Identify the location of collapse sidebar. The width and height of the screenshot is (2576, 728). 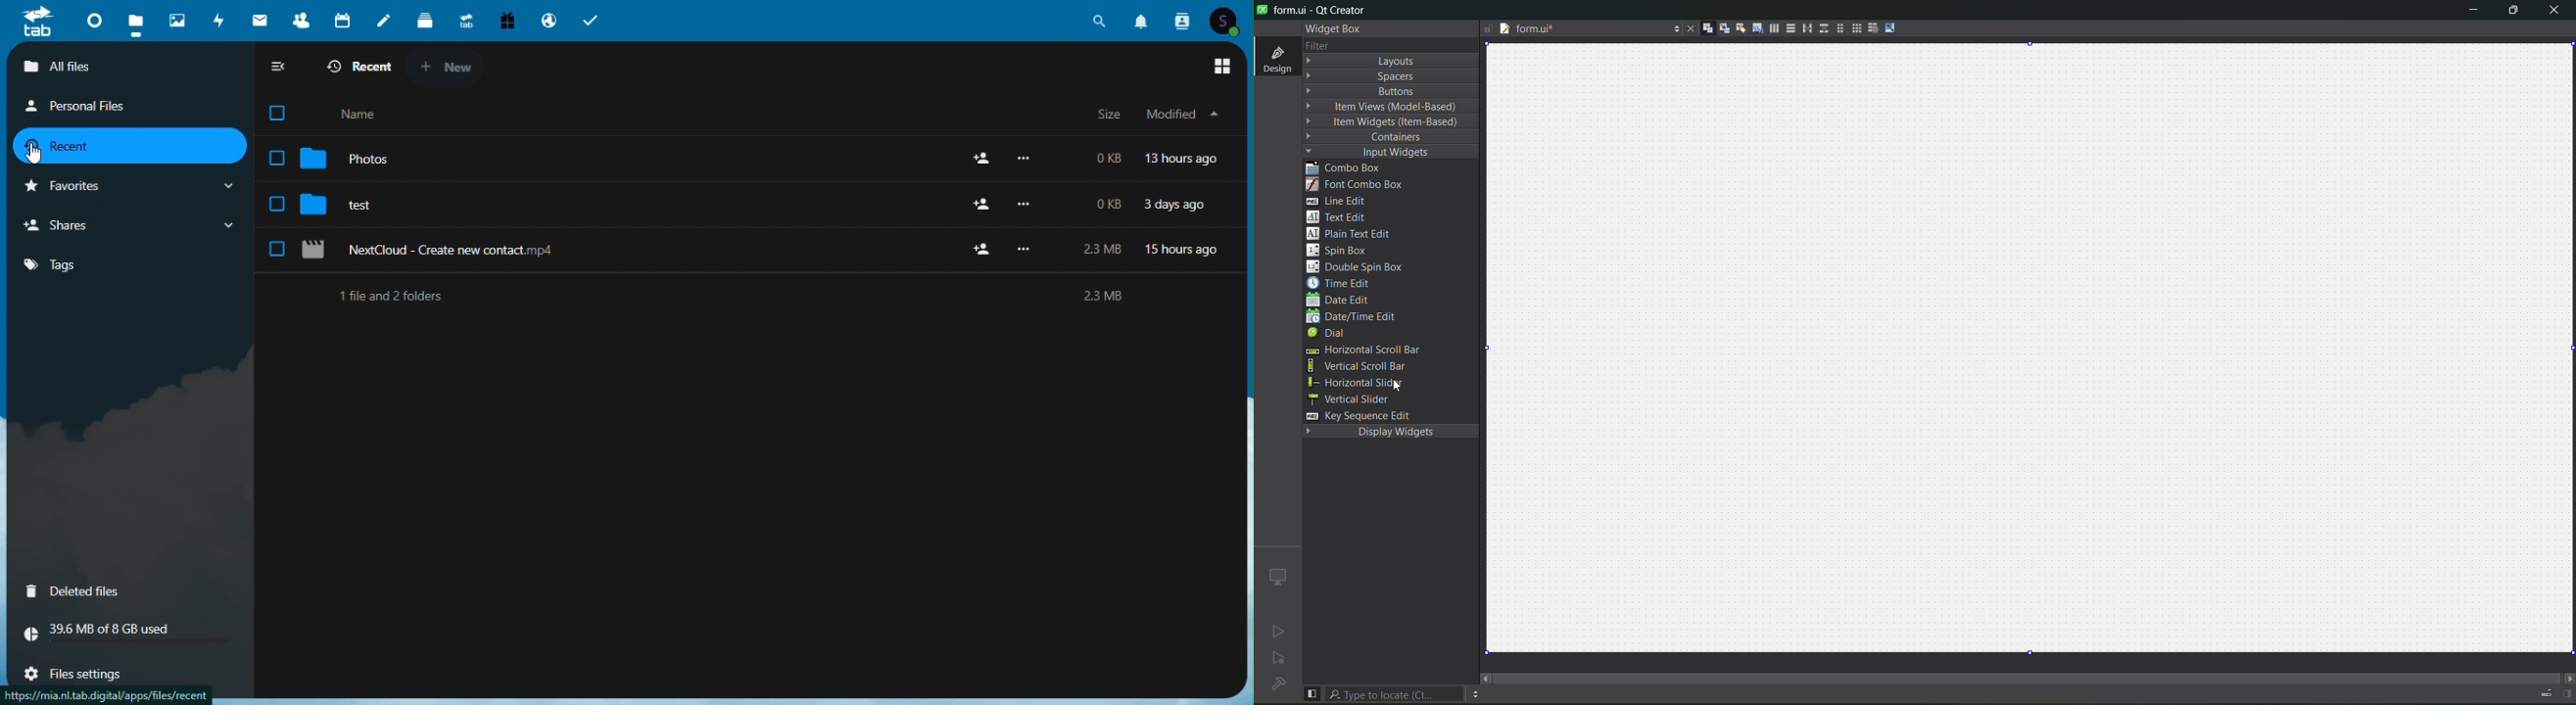
(279, 69).